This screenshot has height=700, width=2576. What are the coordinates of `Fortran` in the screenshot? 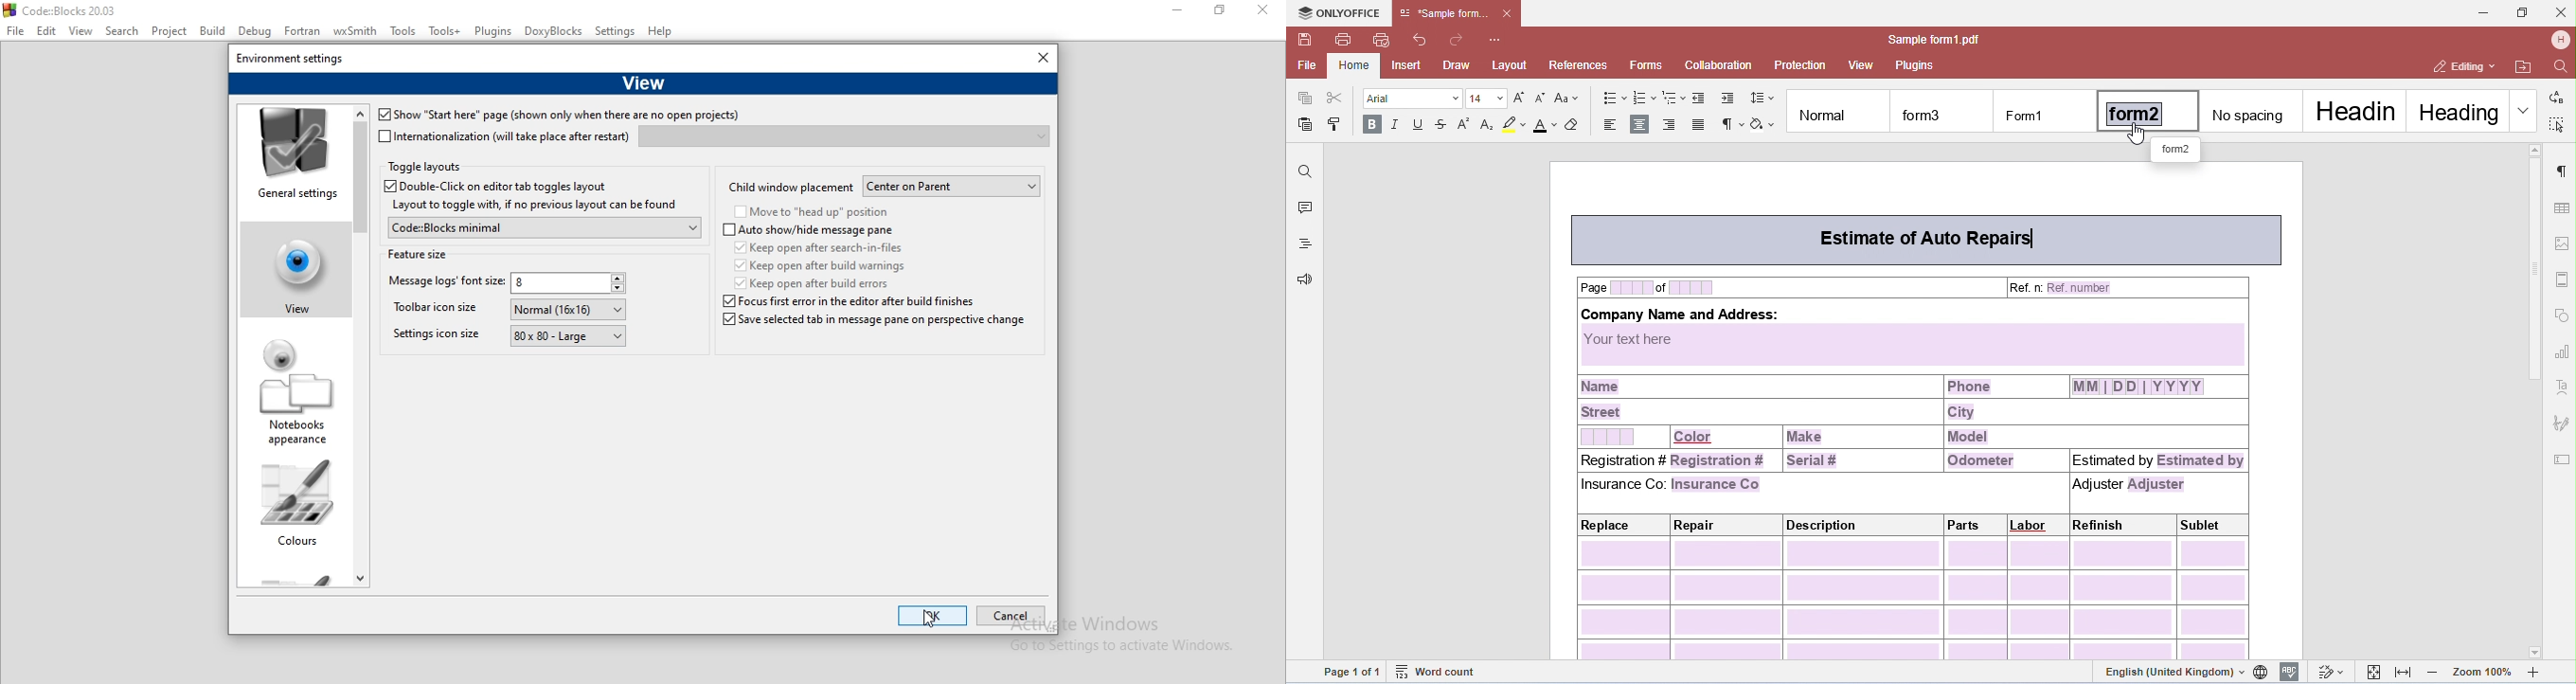 It's located at (303, 31).